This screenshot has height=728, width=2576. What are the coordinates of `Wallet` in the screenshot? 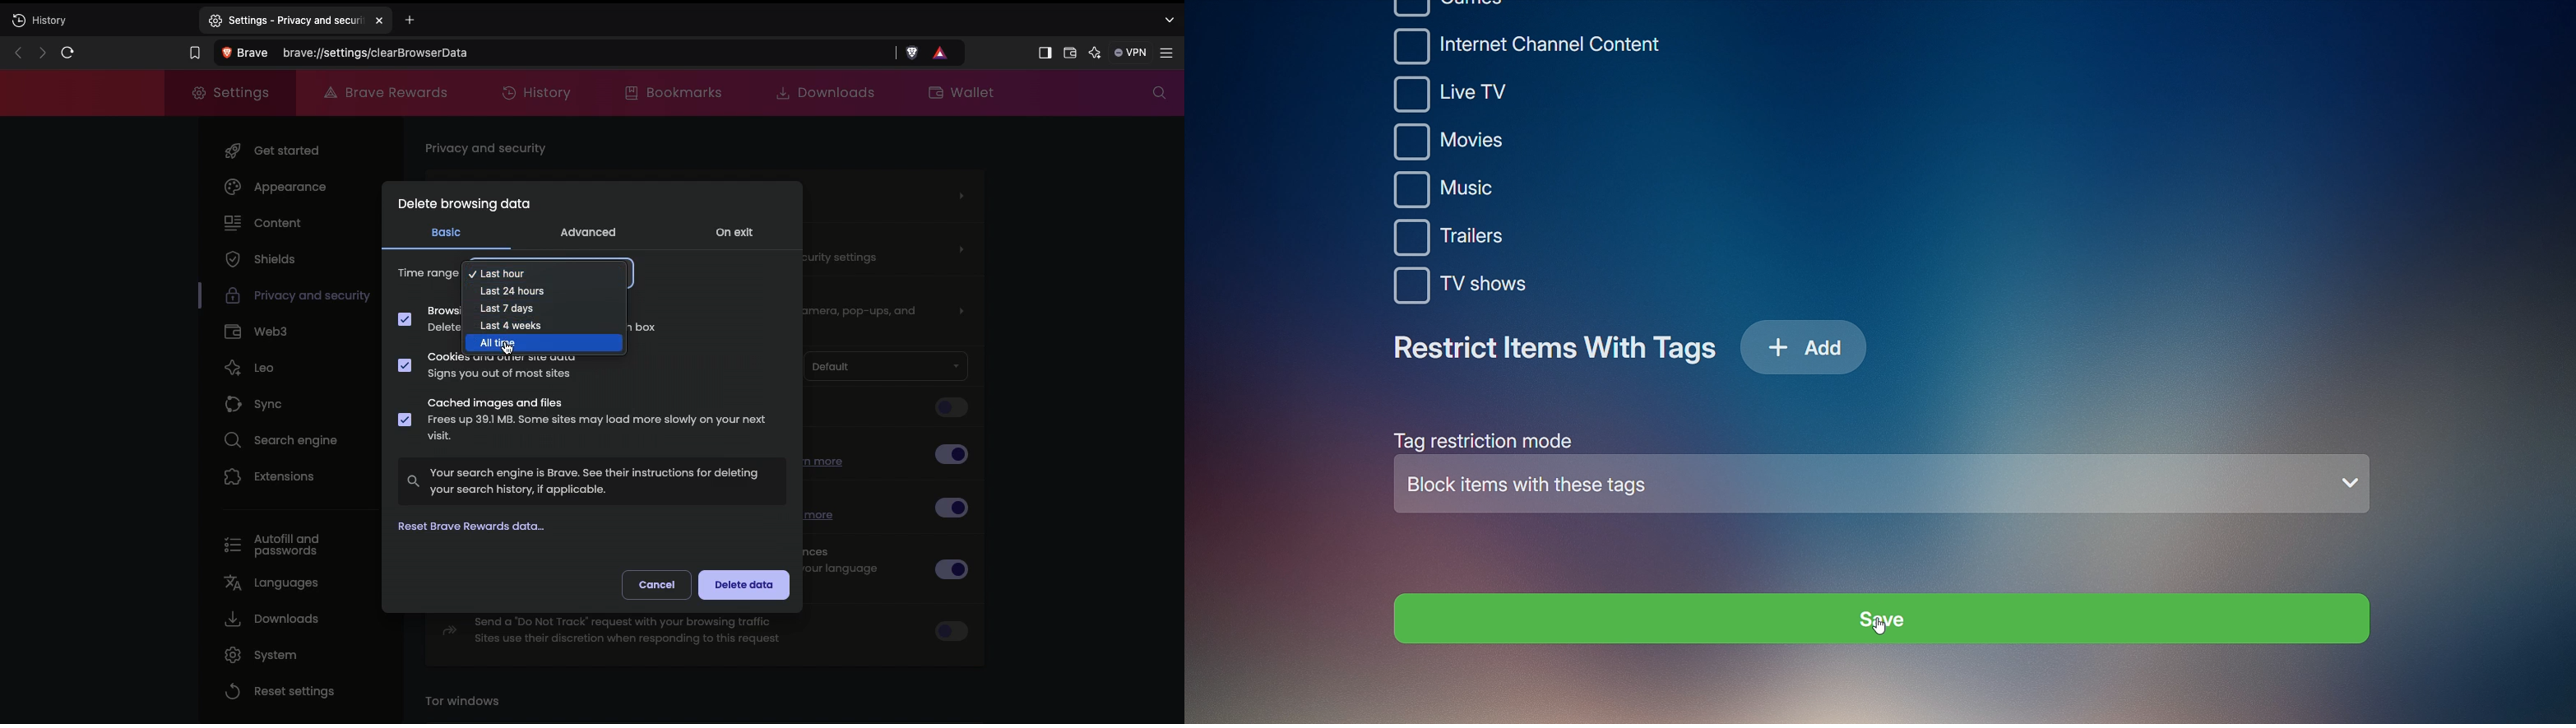 It's located at (960, 94).